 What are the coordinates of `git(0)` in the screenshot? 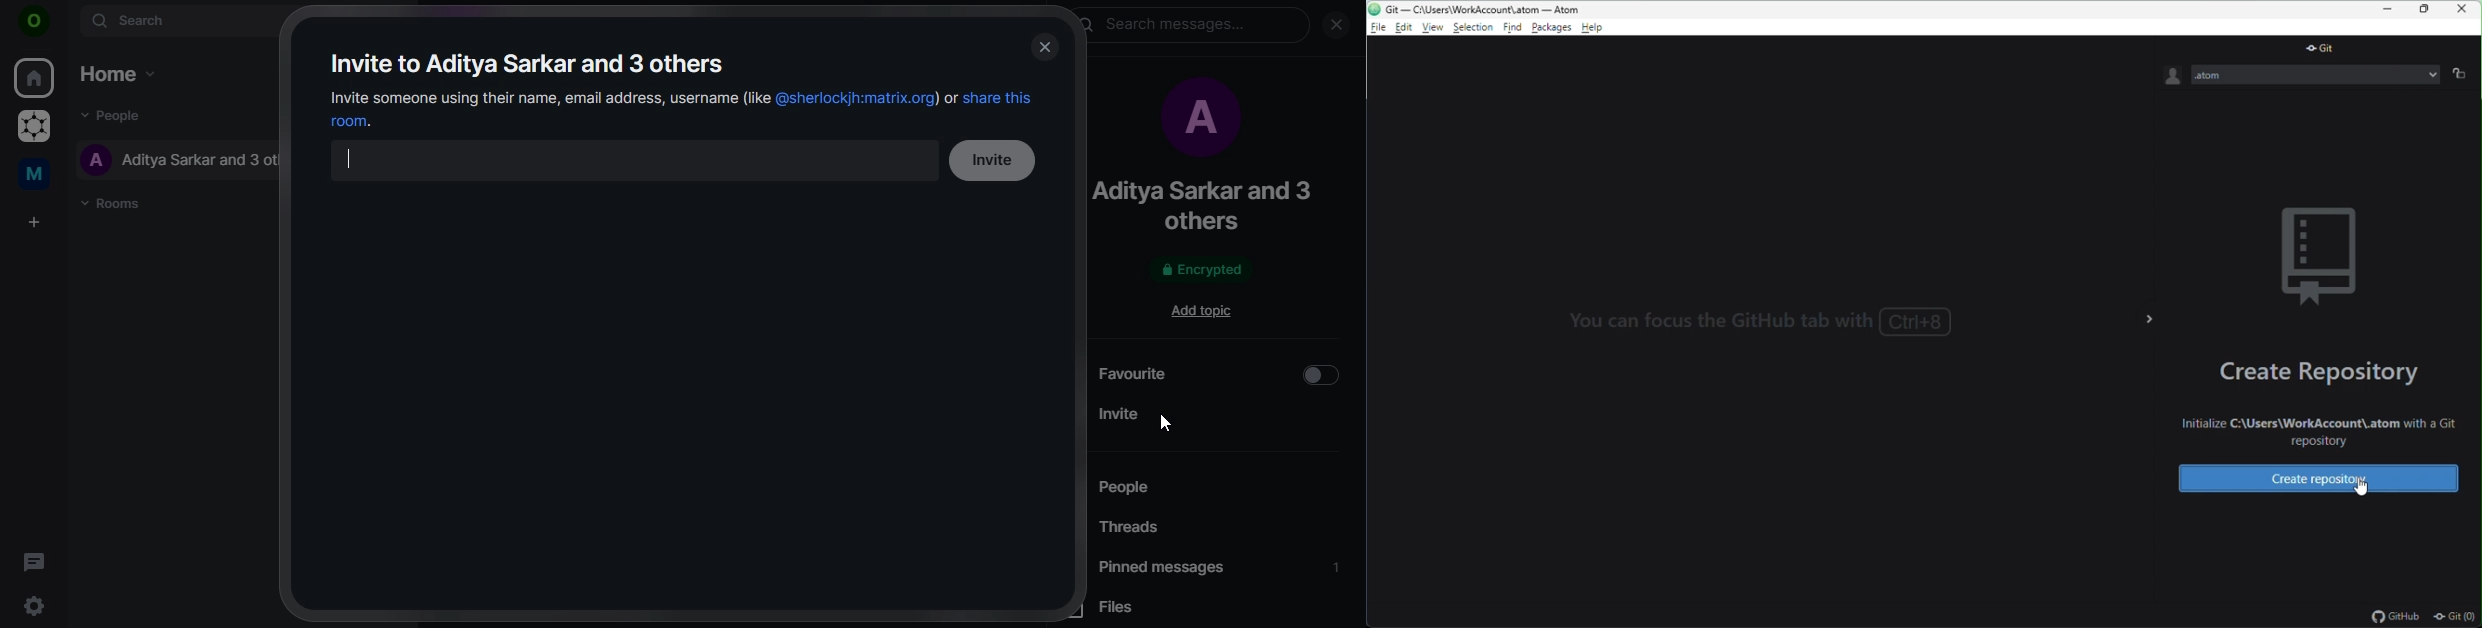 It's located at (2455, 618).